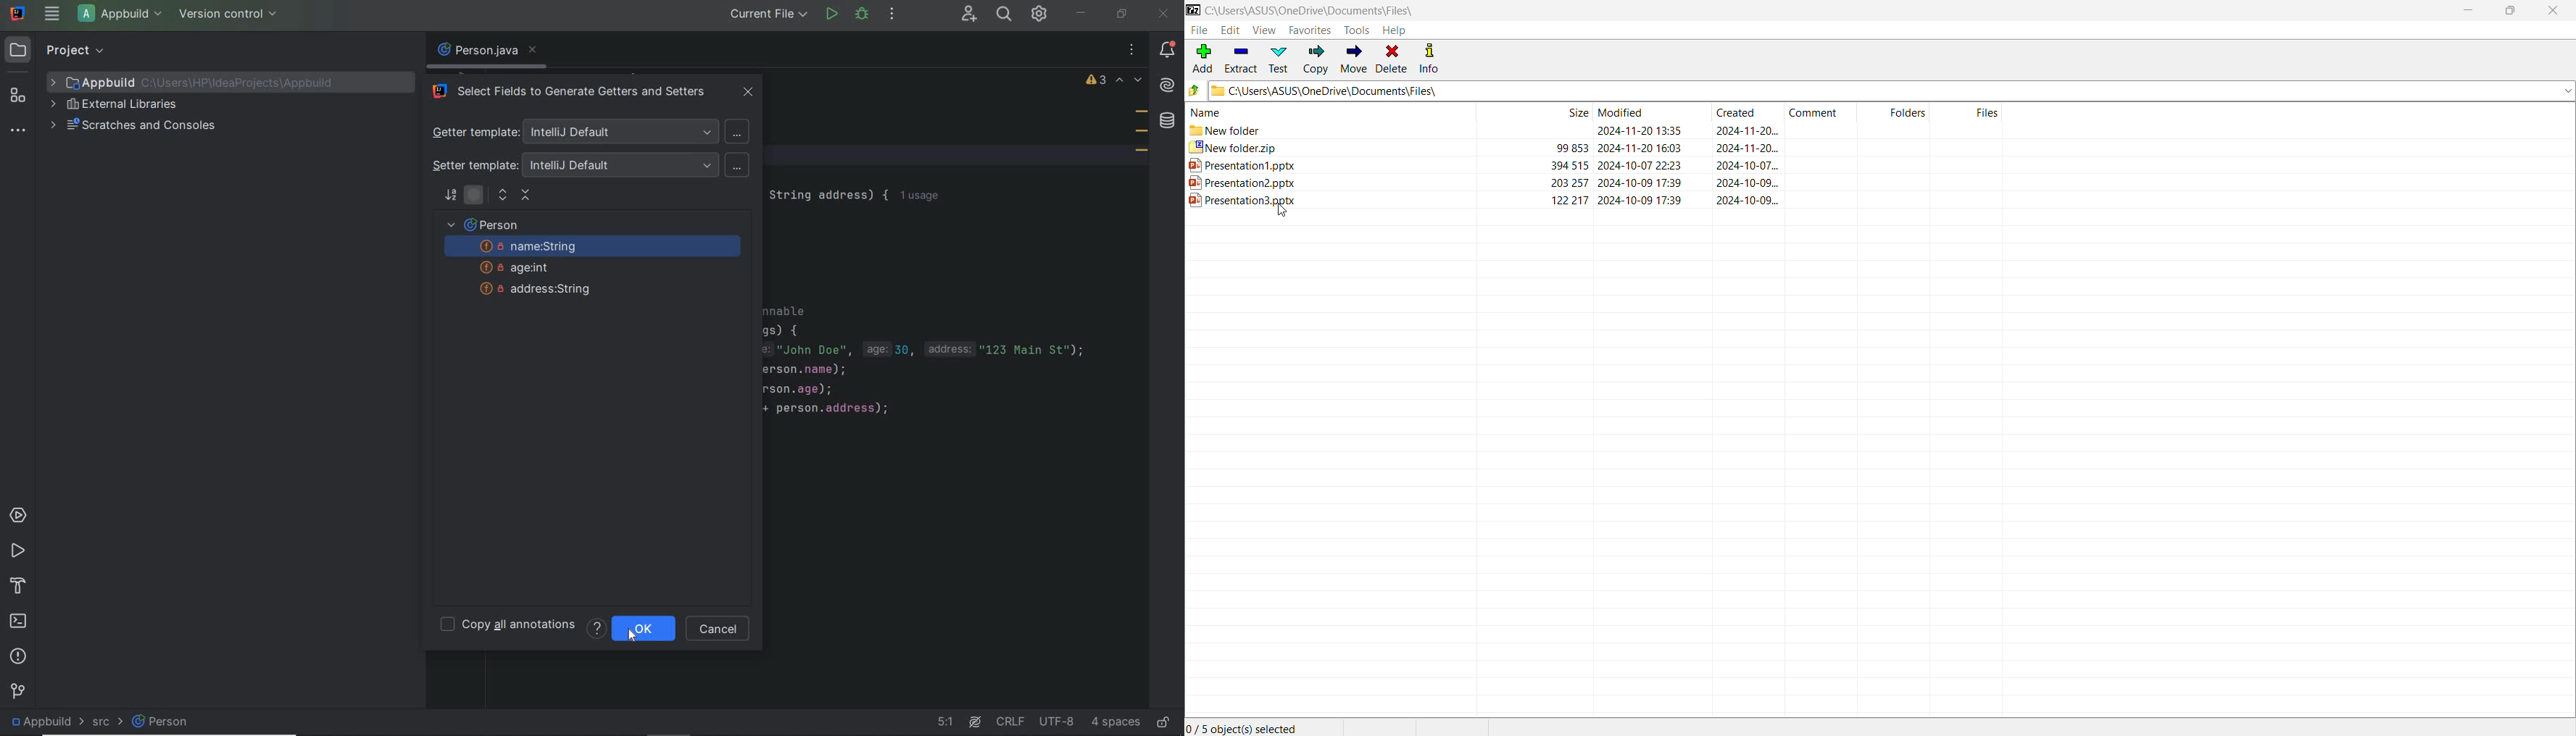 The image size is (2576, 756). Describe the element at coordinates (1130, 81) in the screenshot. I see `previous and next highlighted problems` at that location.